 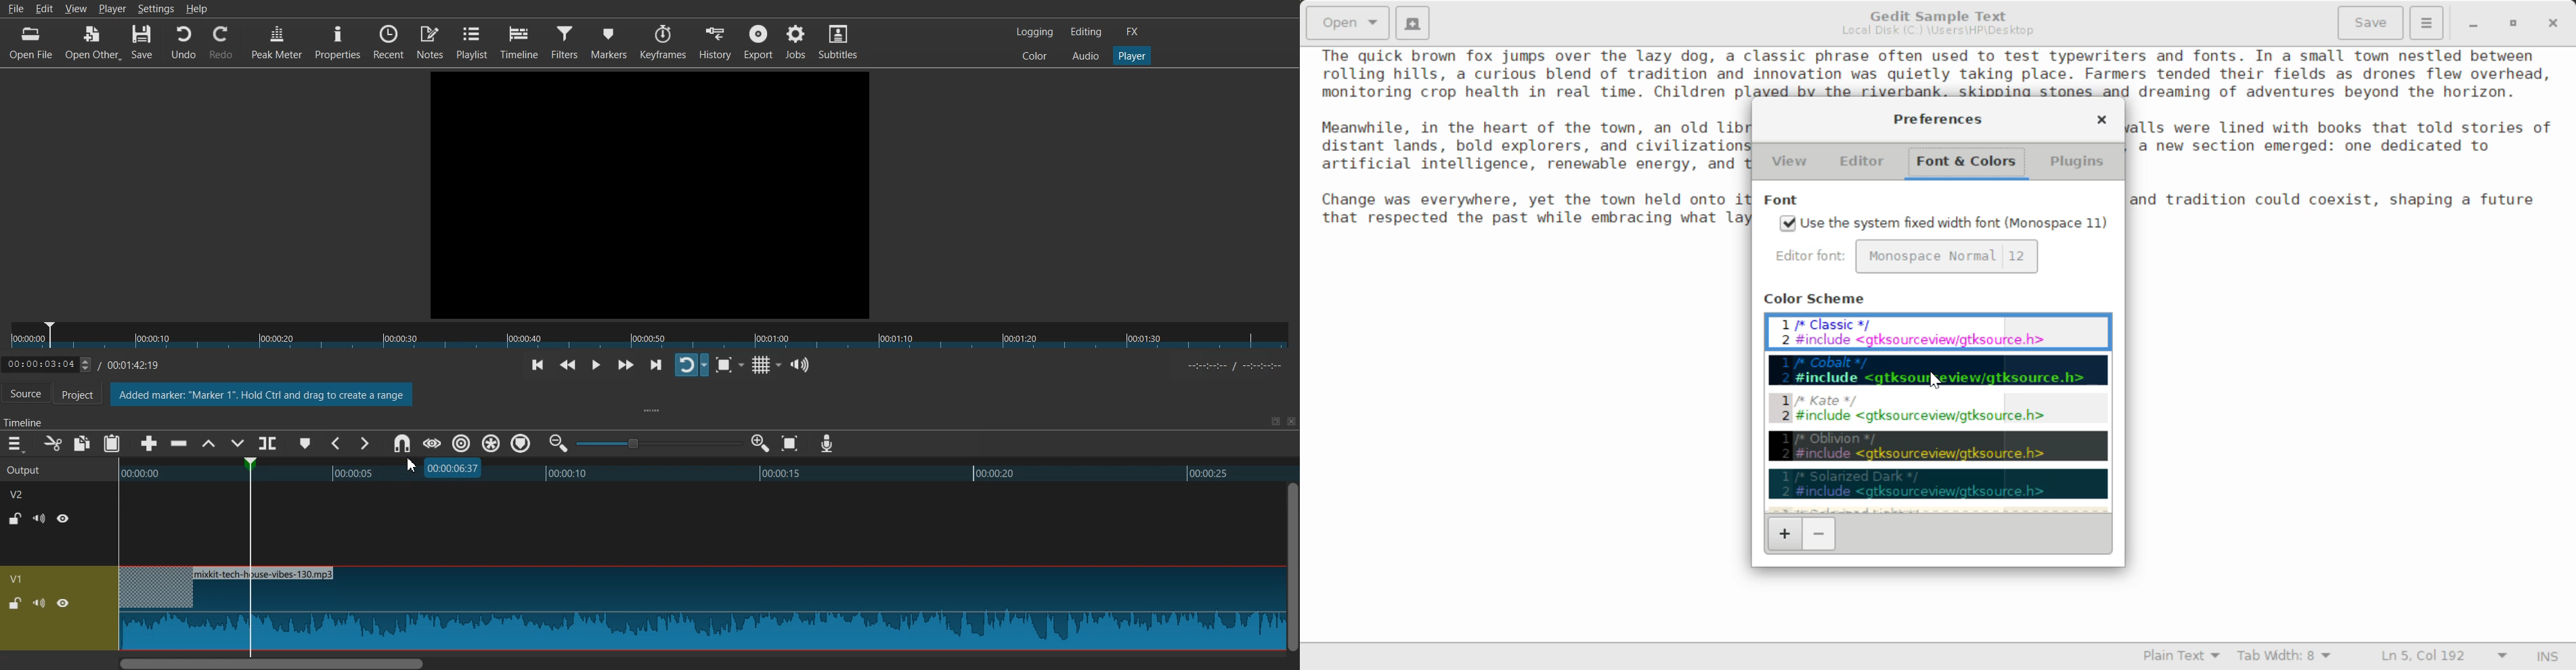 What do you see at coordinates (15, 604) in the screenshot?
I see `Lock / UnLock` at bounding box center [15, 604].